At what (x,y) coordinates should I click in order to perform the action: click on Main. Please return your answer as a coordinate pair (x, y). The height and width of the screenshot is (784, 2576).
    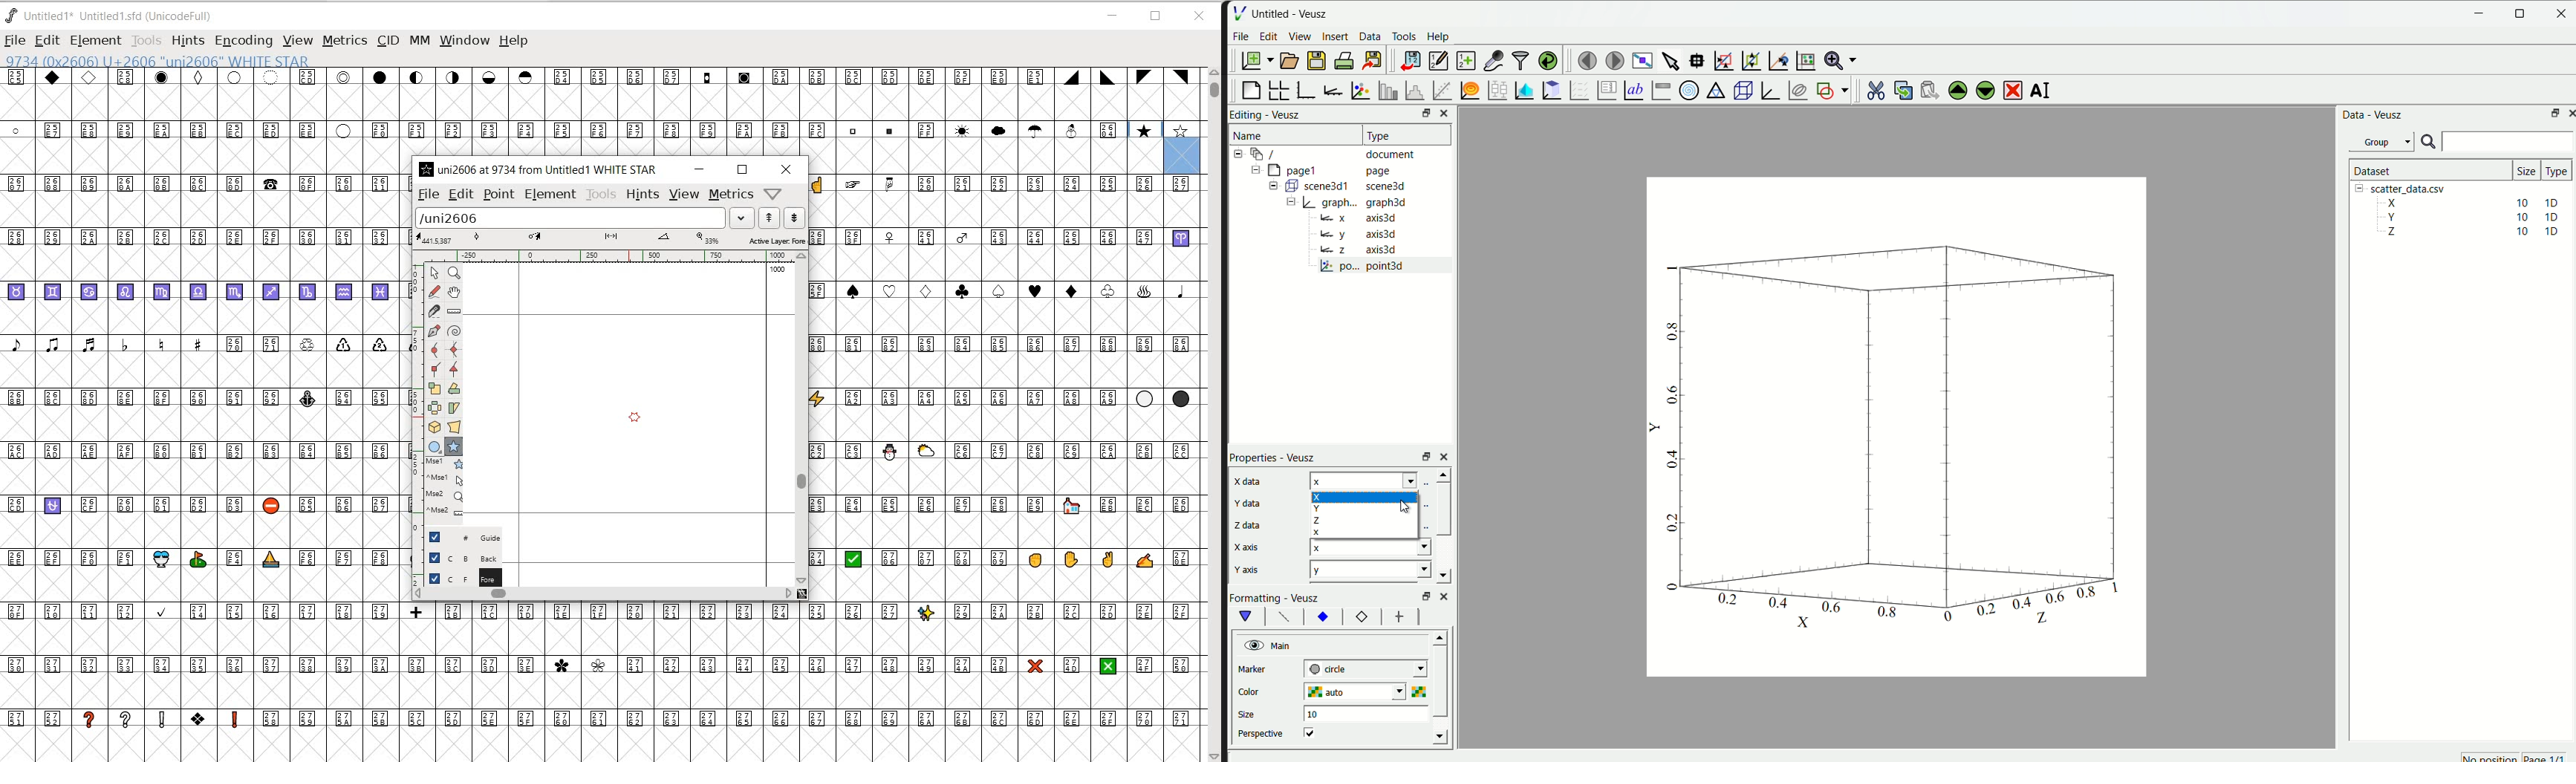
    Looking at the image, I should click on (1271, 644).